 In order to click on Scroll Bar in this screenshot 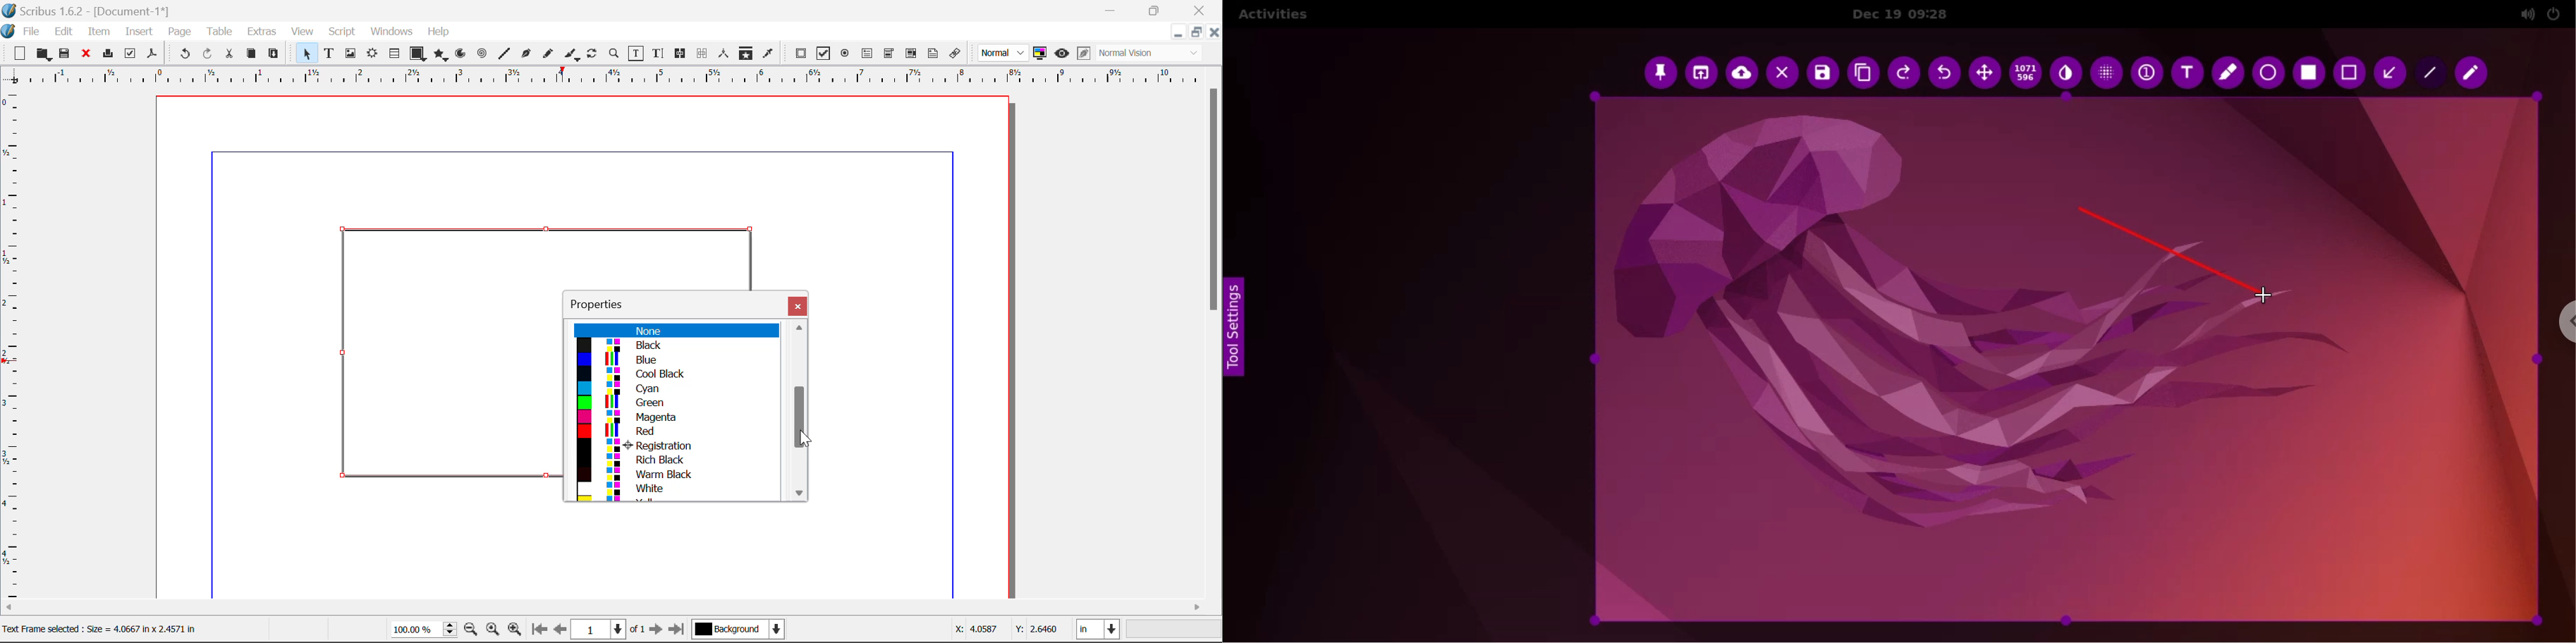, I will do `click(612, 608)`.